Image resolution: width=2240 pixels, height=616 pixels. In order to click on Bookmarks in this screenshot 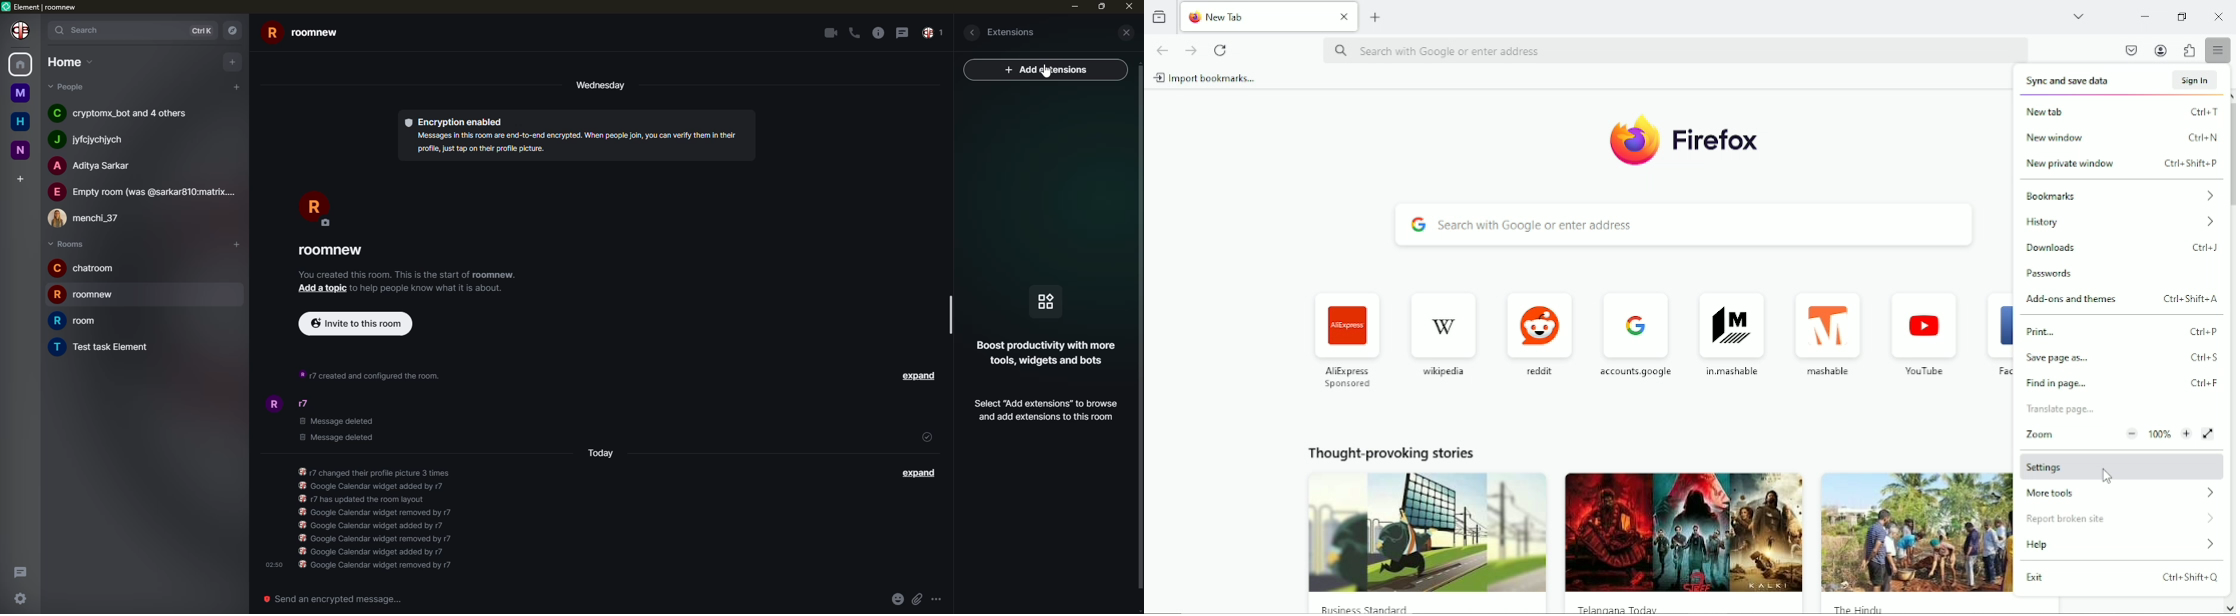, I will do `click(2120, 194)`.